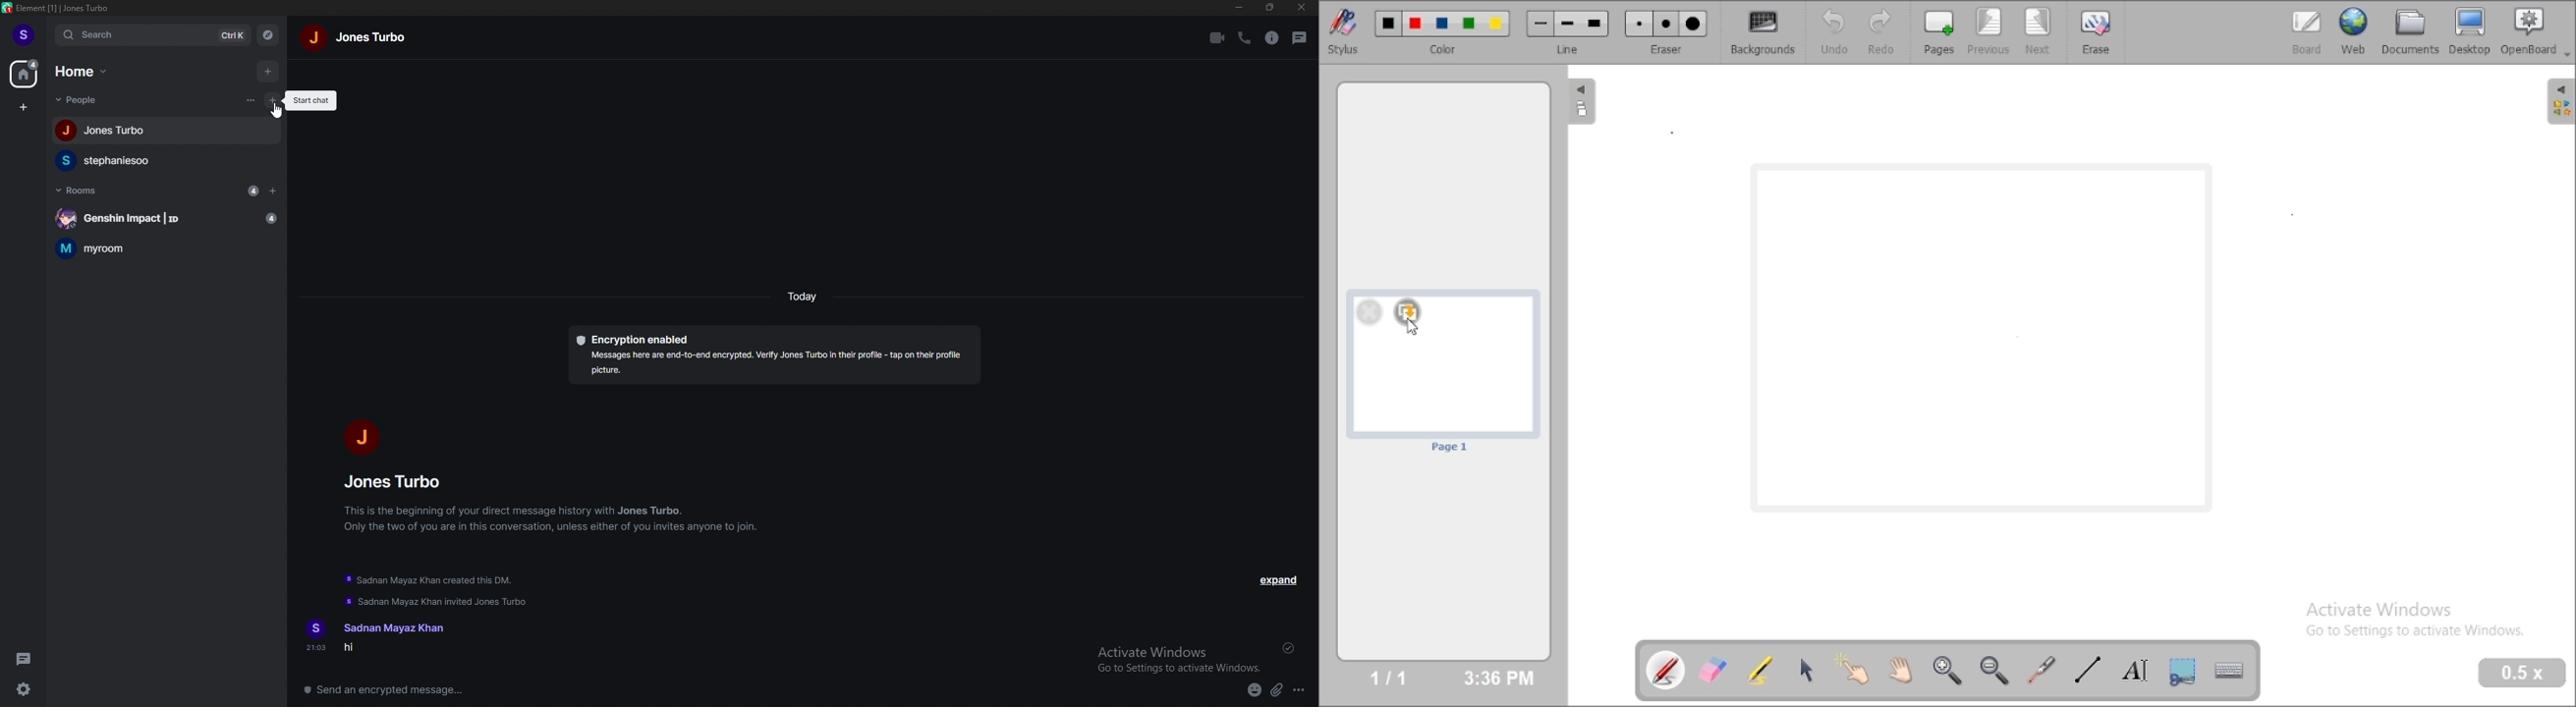 The image size is (2576, 728). I want to click on s, so click(316, 625).